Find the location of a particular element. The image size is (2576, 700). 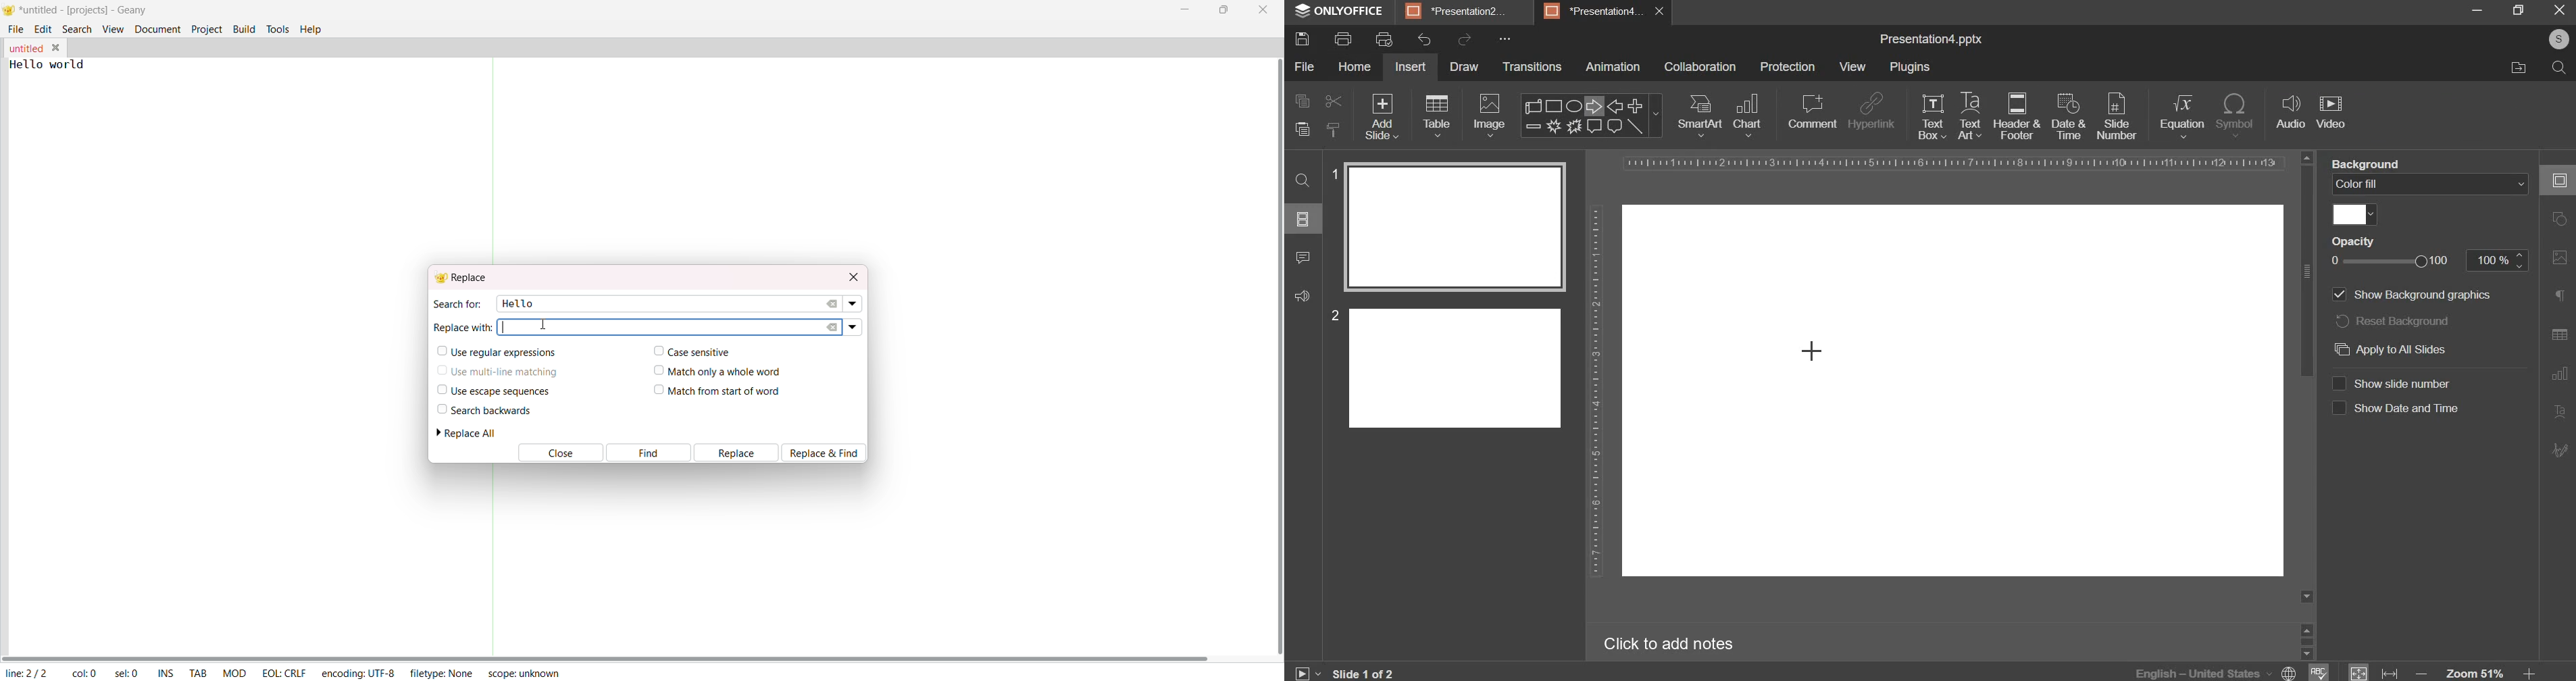

use regular expressions is located at coordinates (498, 353).